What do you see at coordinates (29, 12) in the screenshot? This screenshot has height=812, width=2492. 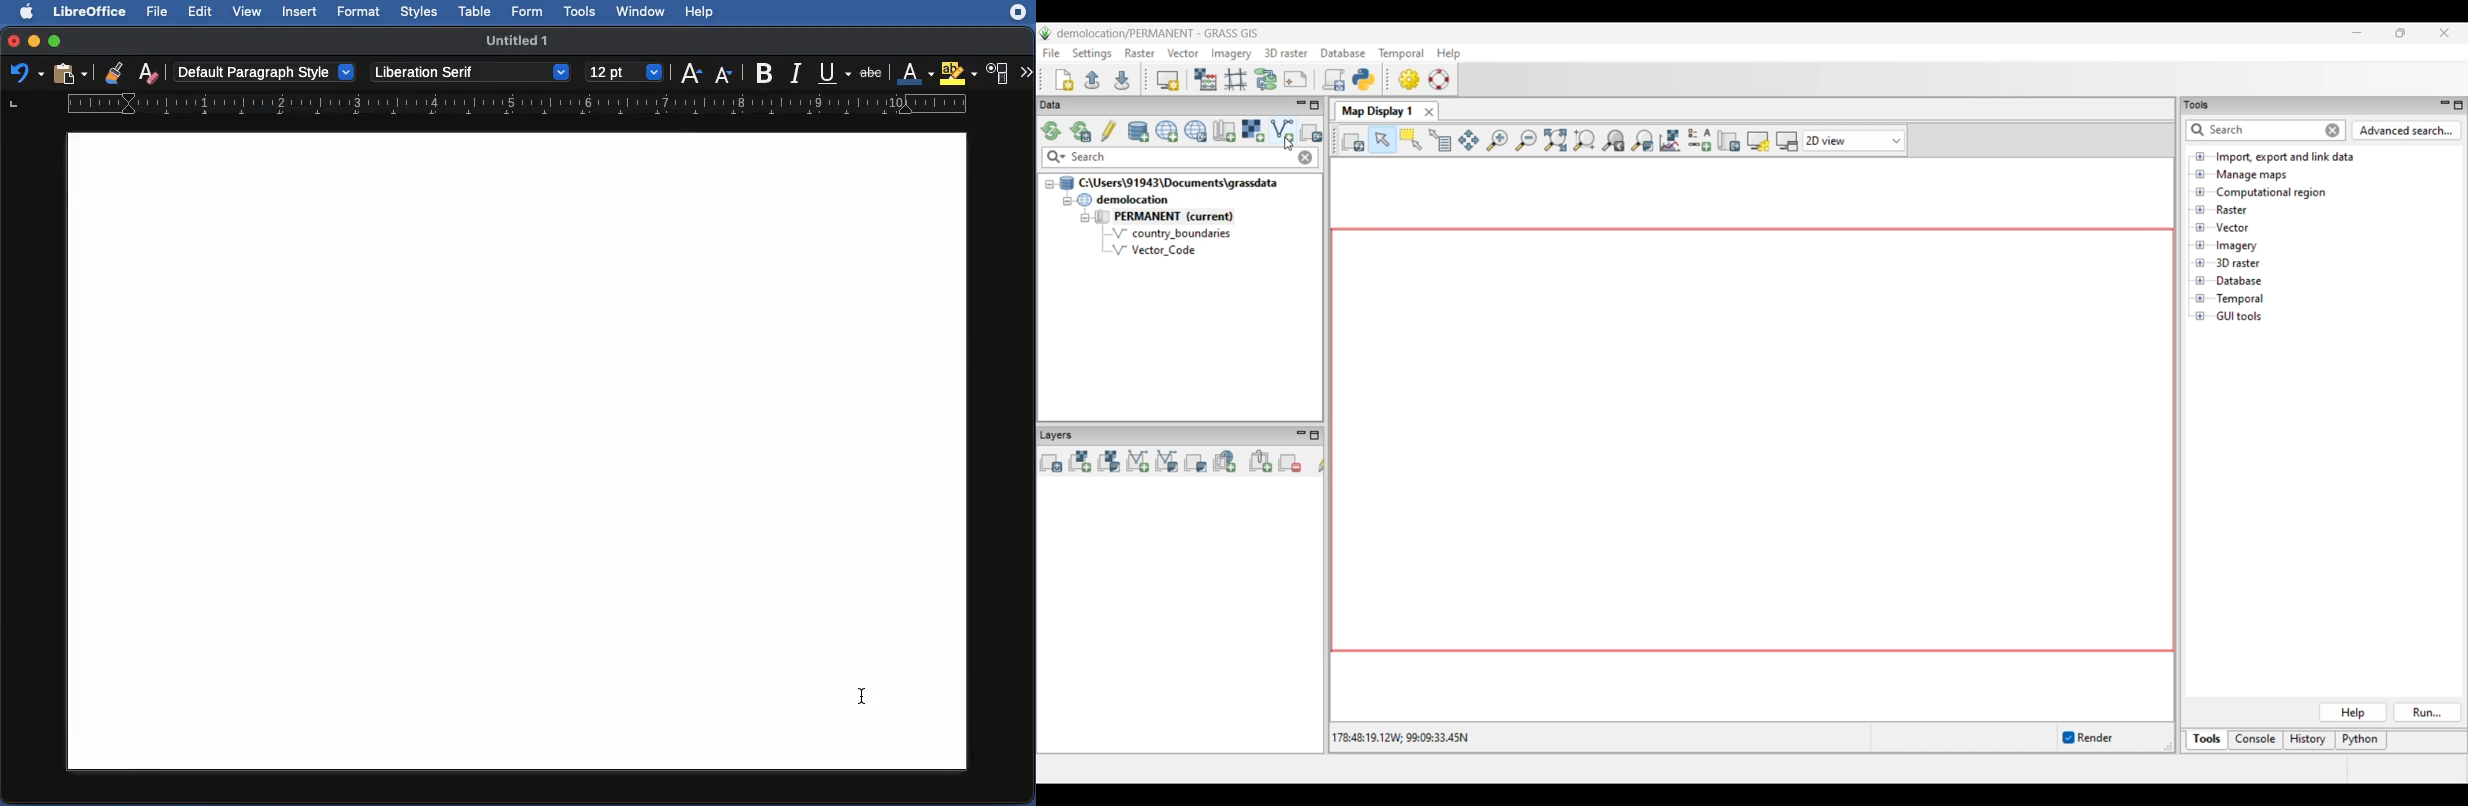 I see `Apple logo` at bounding box center [29, 12].